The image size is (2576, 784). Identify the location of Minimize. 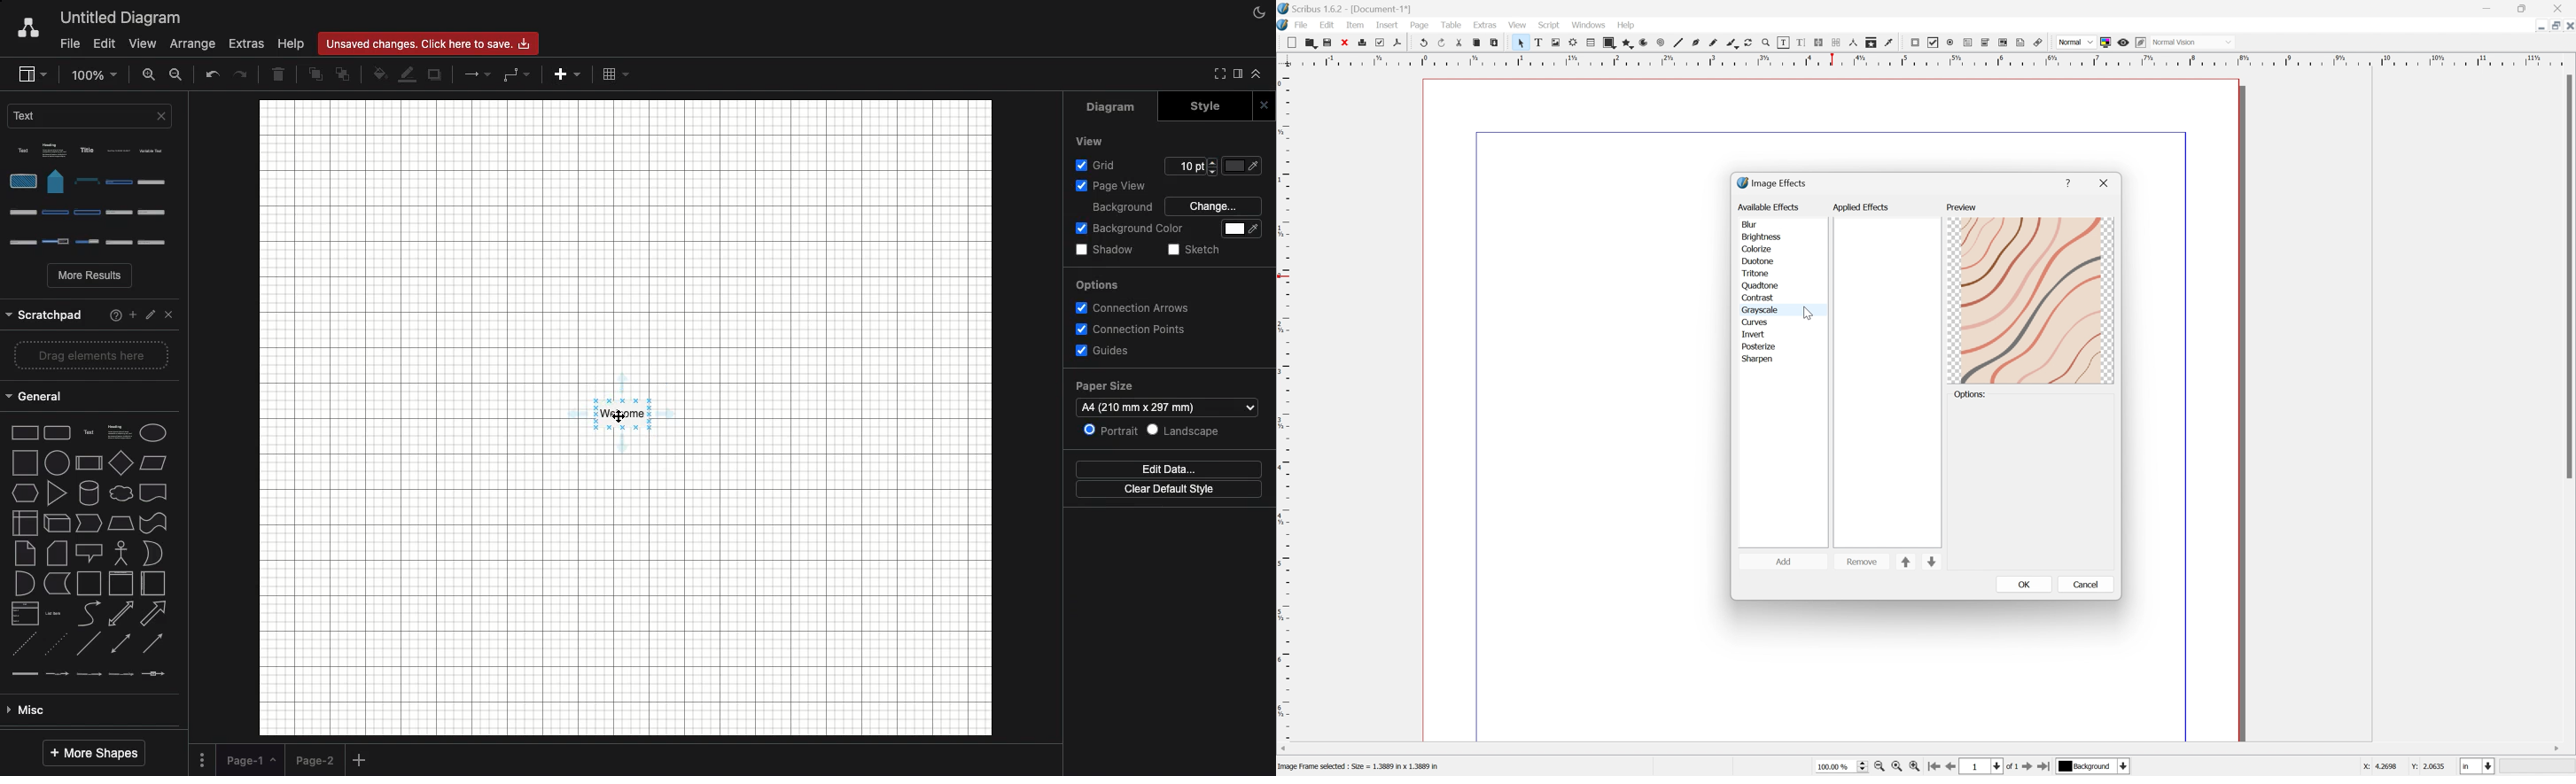
(2487, 9).